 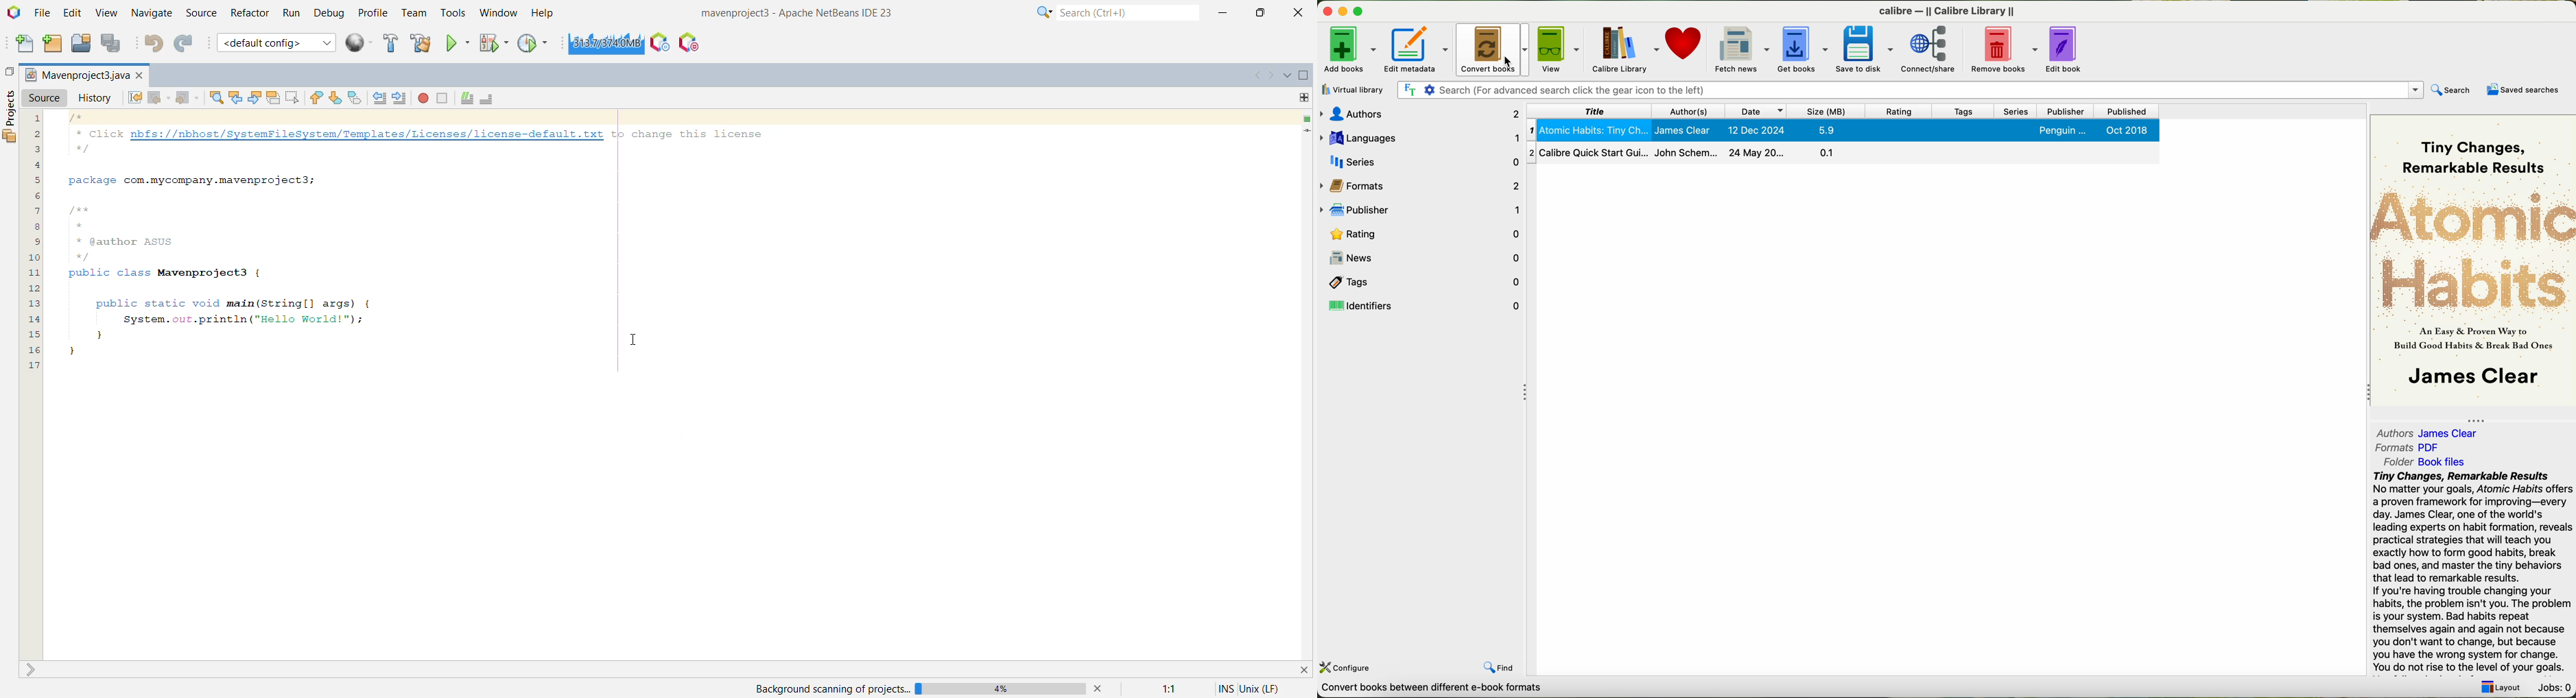 What do you see at coordinates (453, 14) in the screenshot?
I see `Tools` at bounding box center [453, 14].